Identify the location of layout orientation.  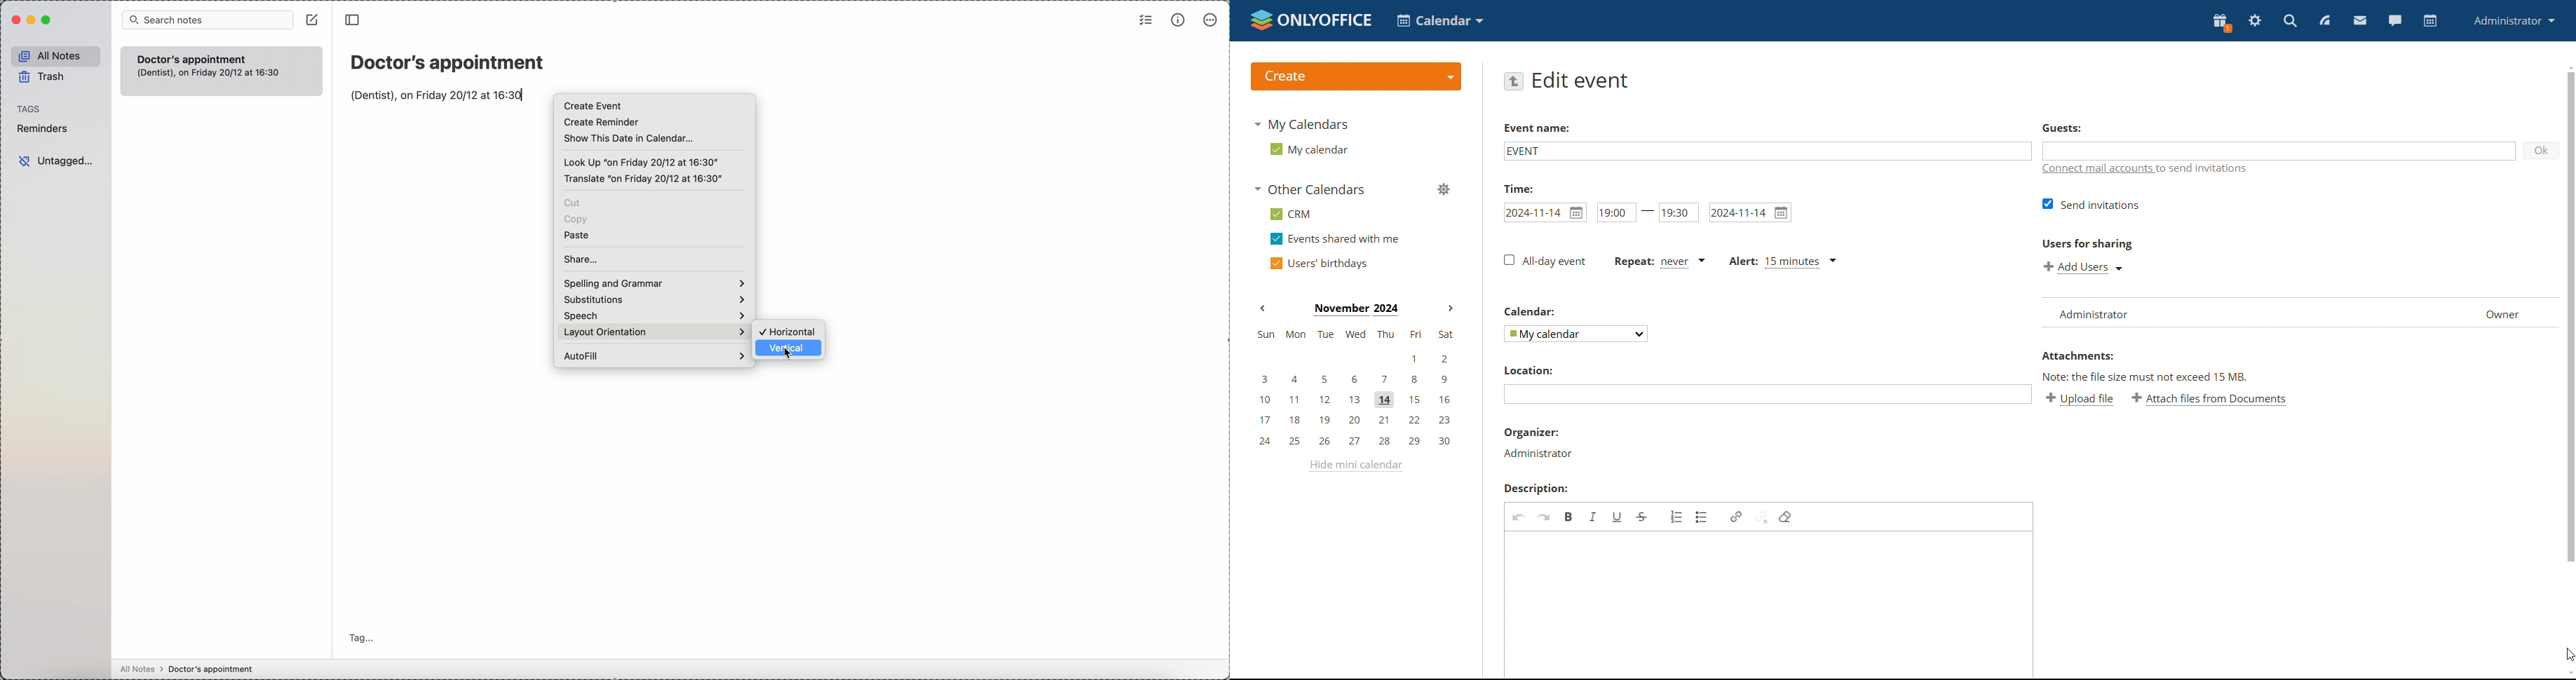
(607, 332).